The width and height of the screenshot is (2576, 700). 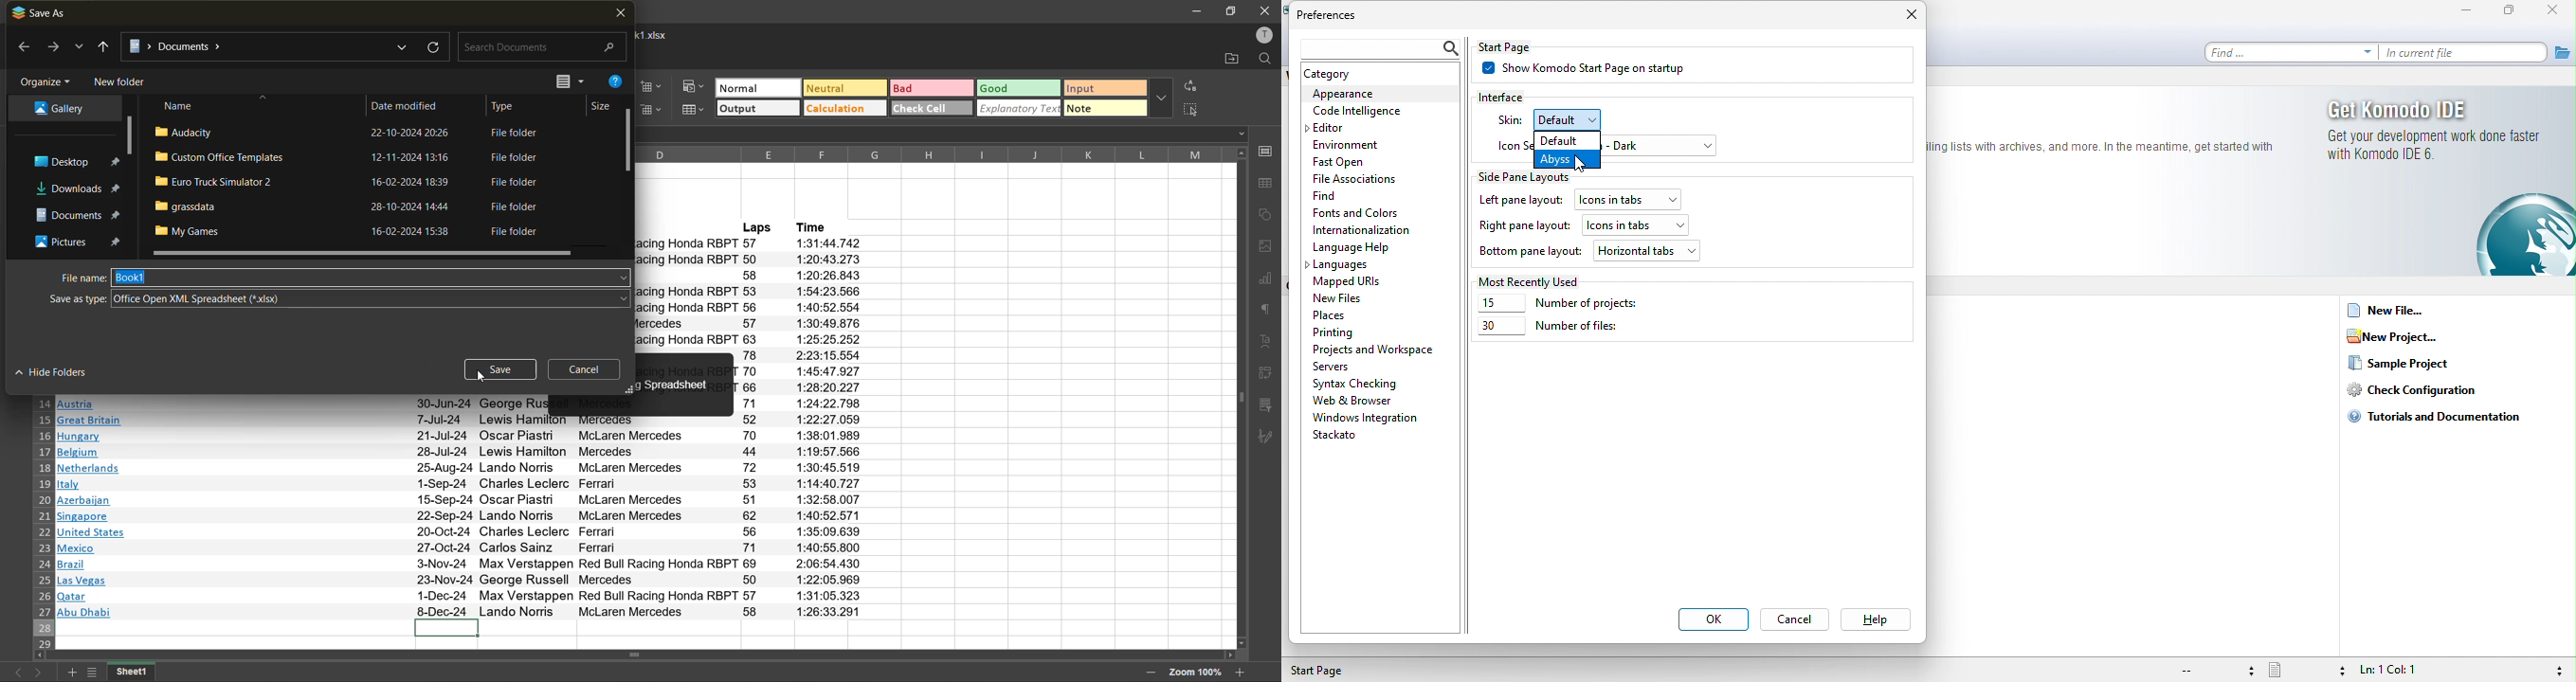 I want to click on close, so click(x=617, y=13).